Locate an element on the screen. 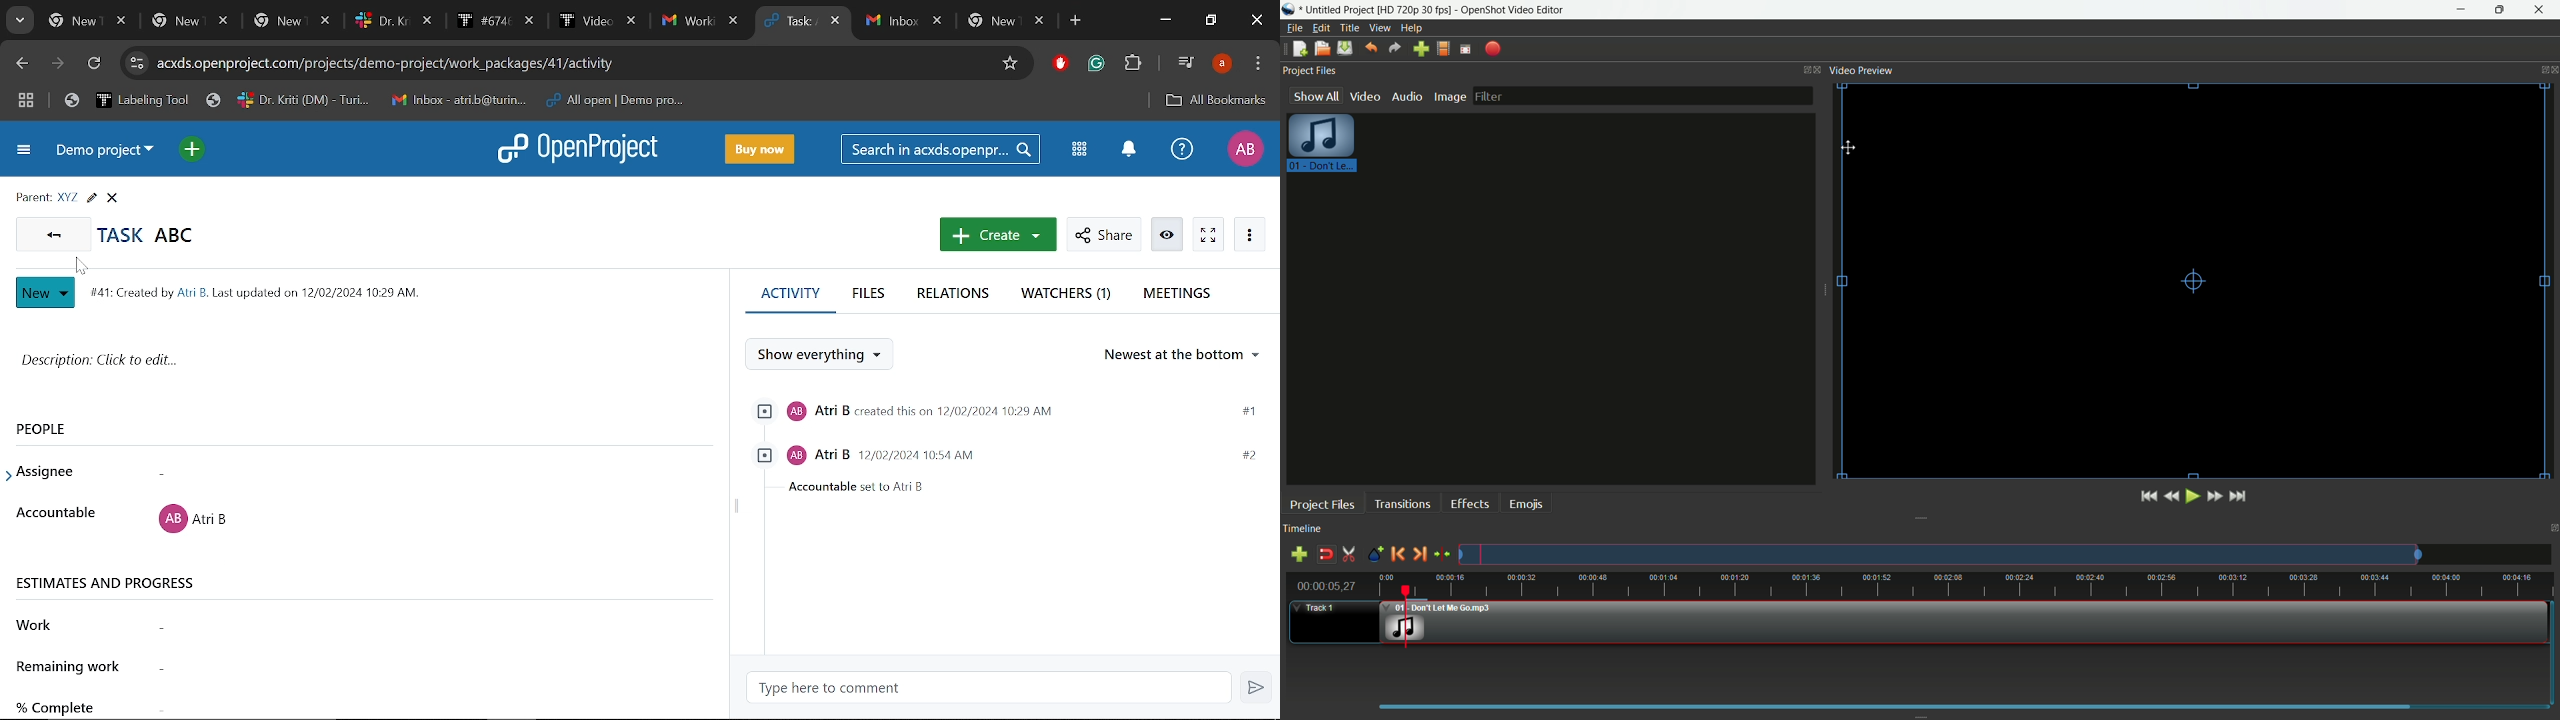 The width and height of the screenshot is (2576, 728). Add new tab is located at coordinates (1074, 22).